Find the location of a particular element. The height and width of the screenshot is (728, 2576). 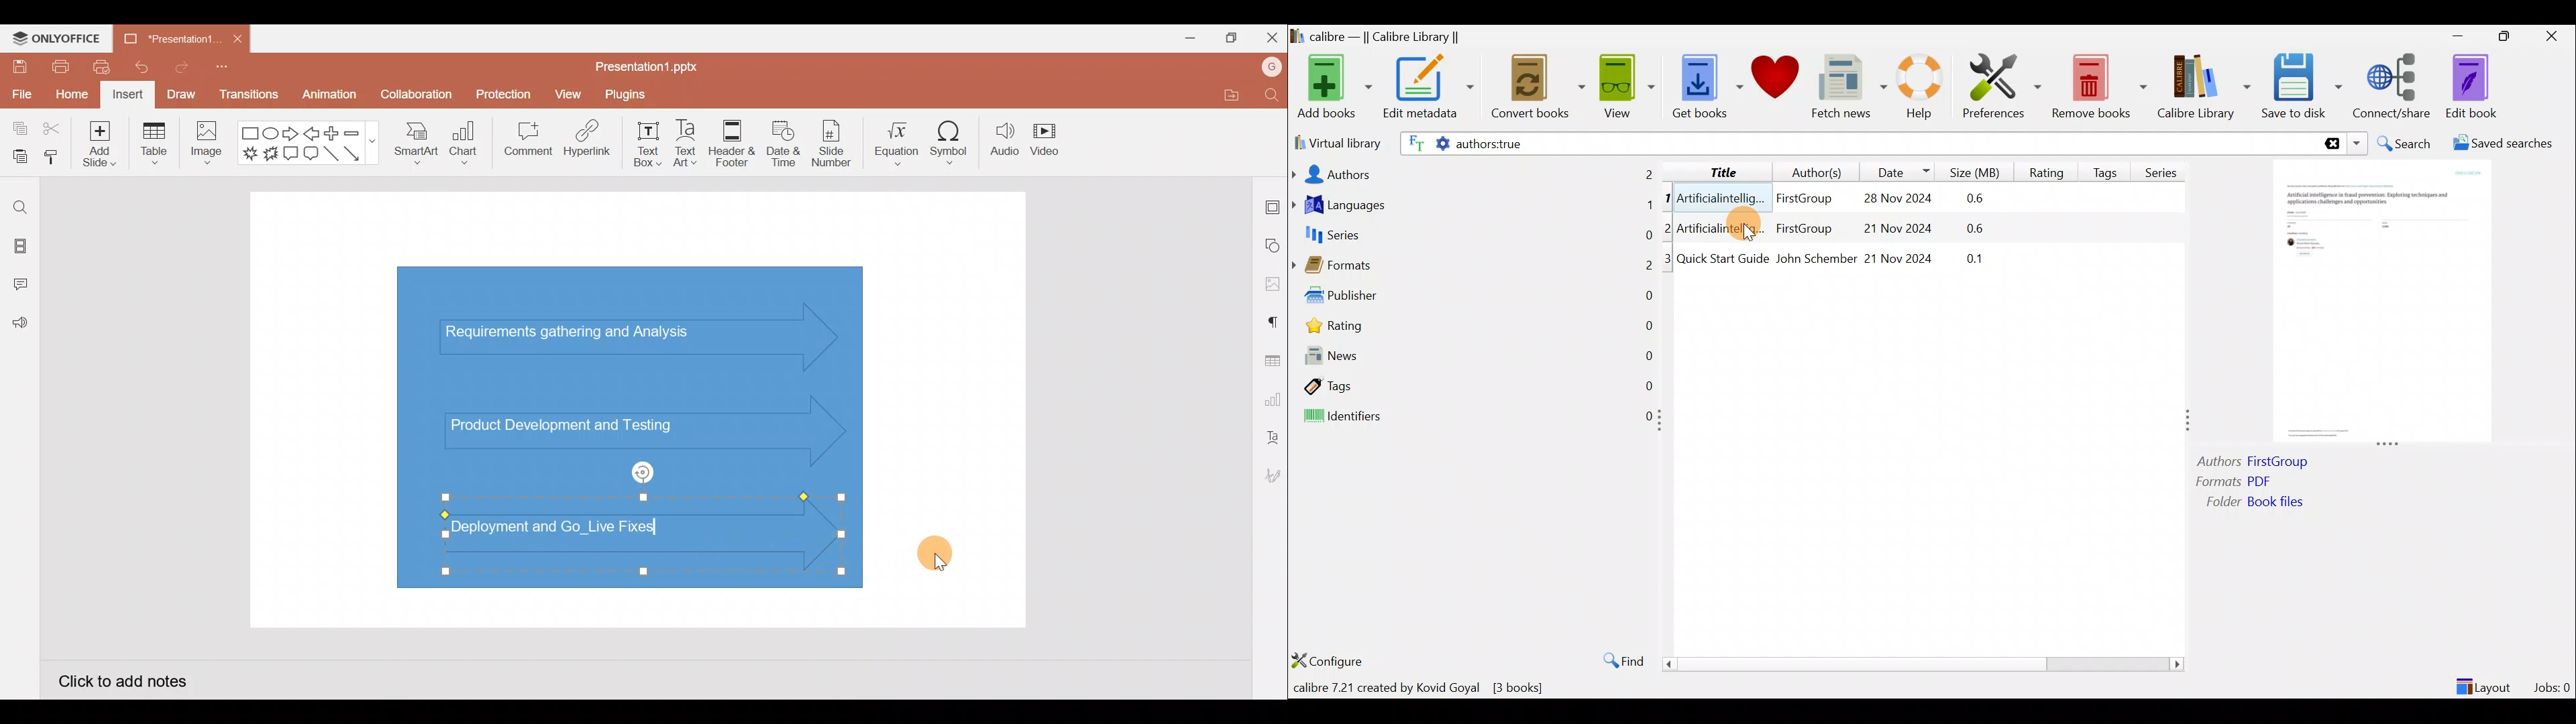

Preview is located at coordinates (2378, 303).